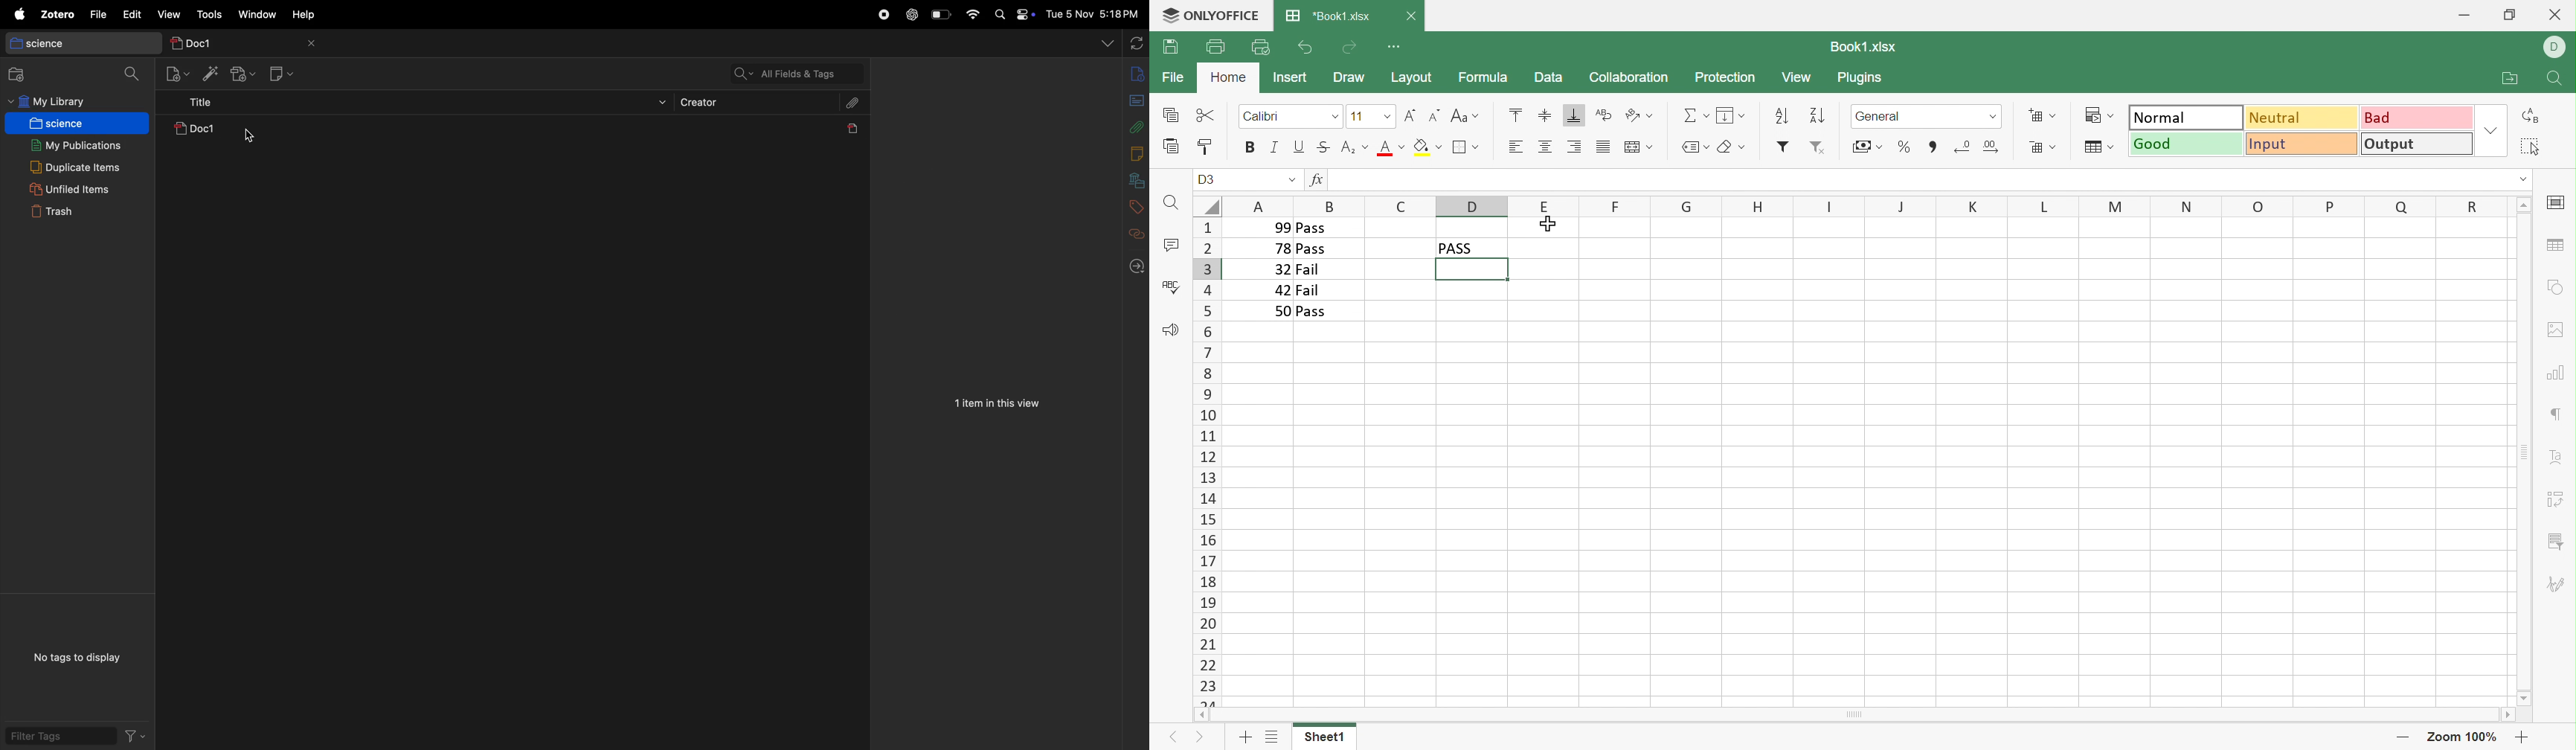 The width and height of the screenshot is (2576, 756). What do you see at coordinates (76, 212) in the screenshot?
I see `trash` at bounding box center [76, 212].